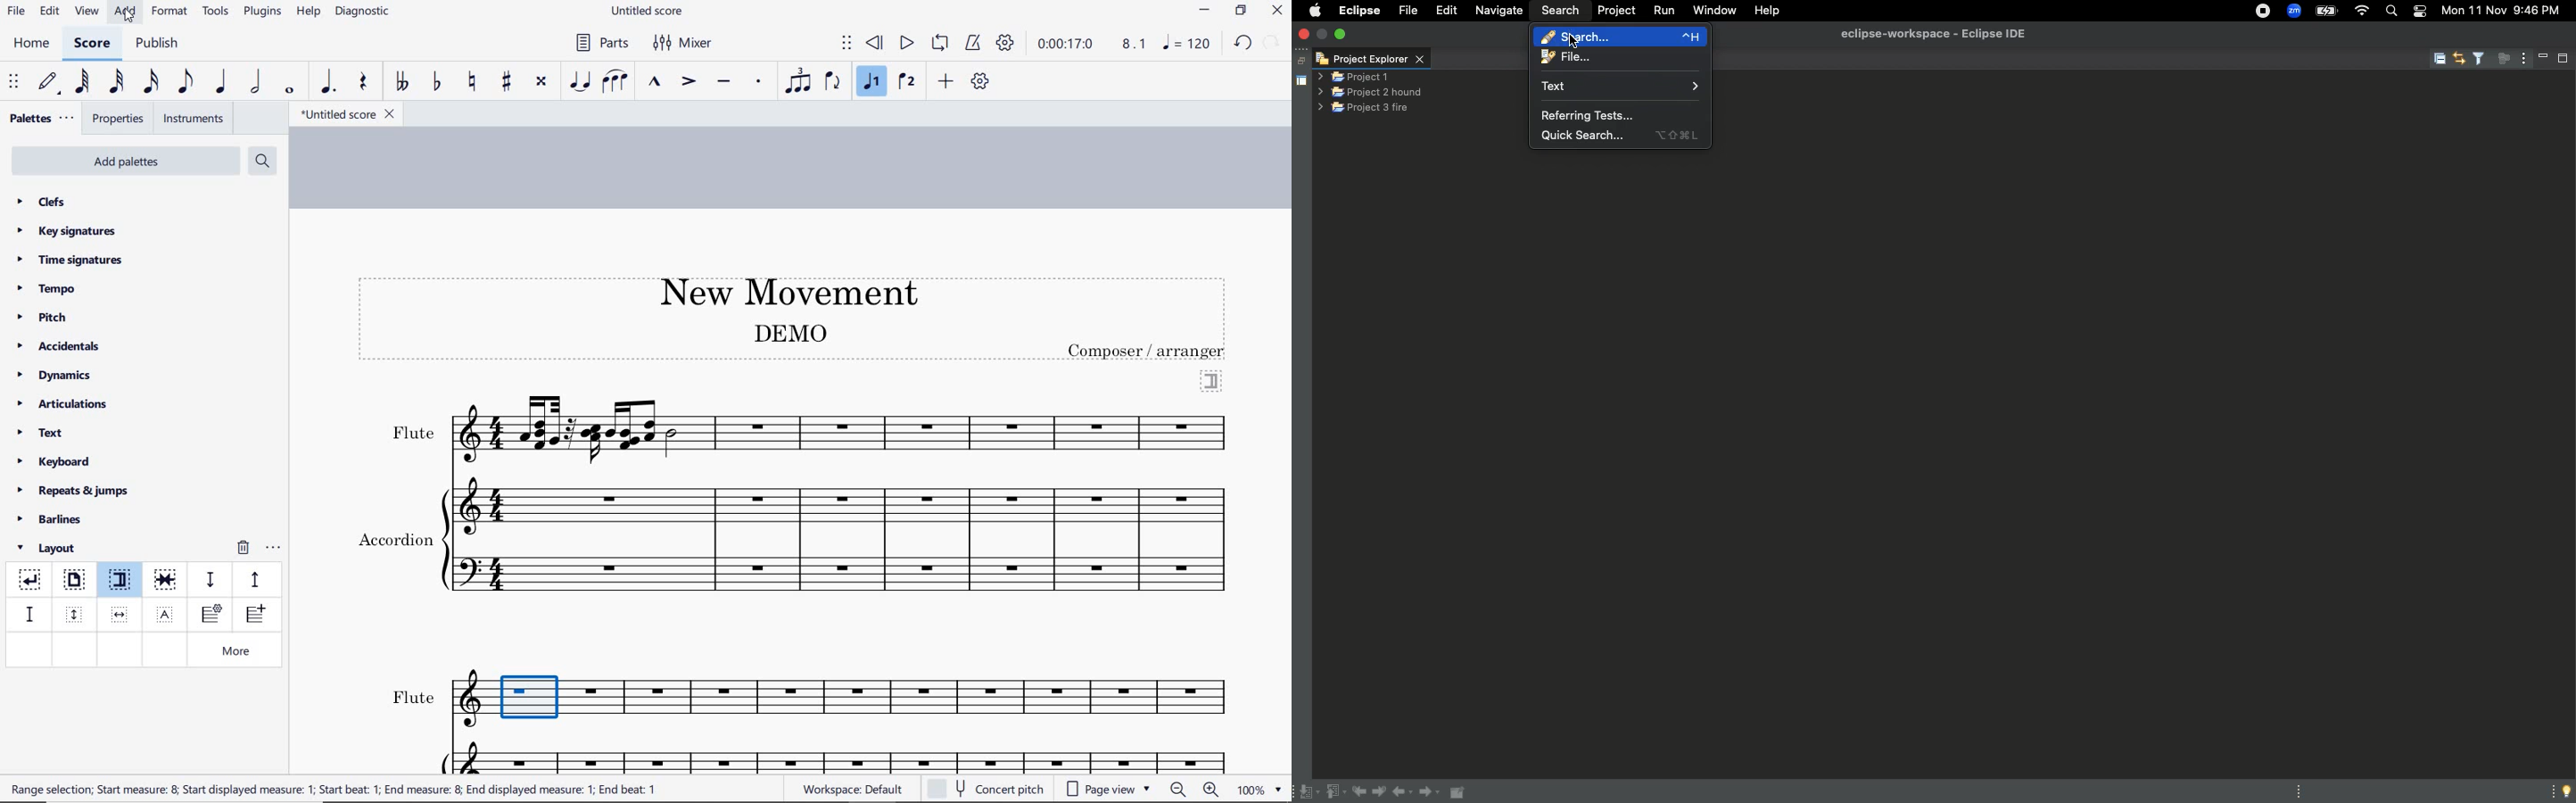 The width and height of the screenshot is (2576, 812). I want to click on default (step time), so click(49, 82).